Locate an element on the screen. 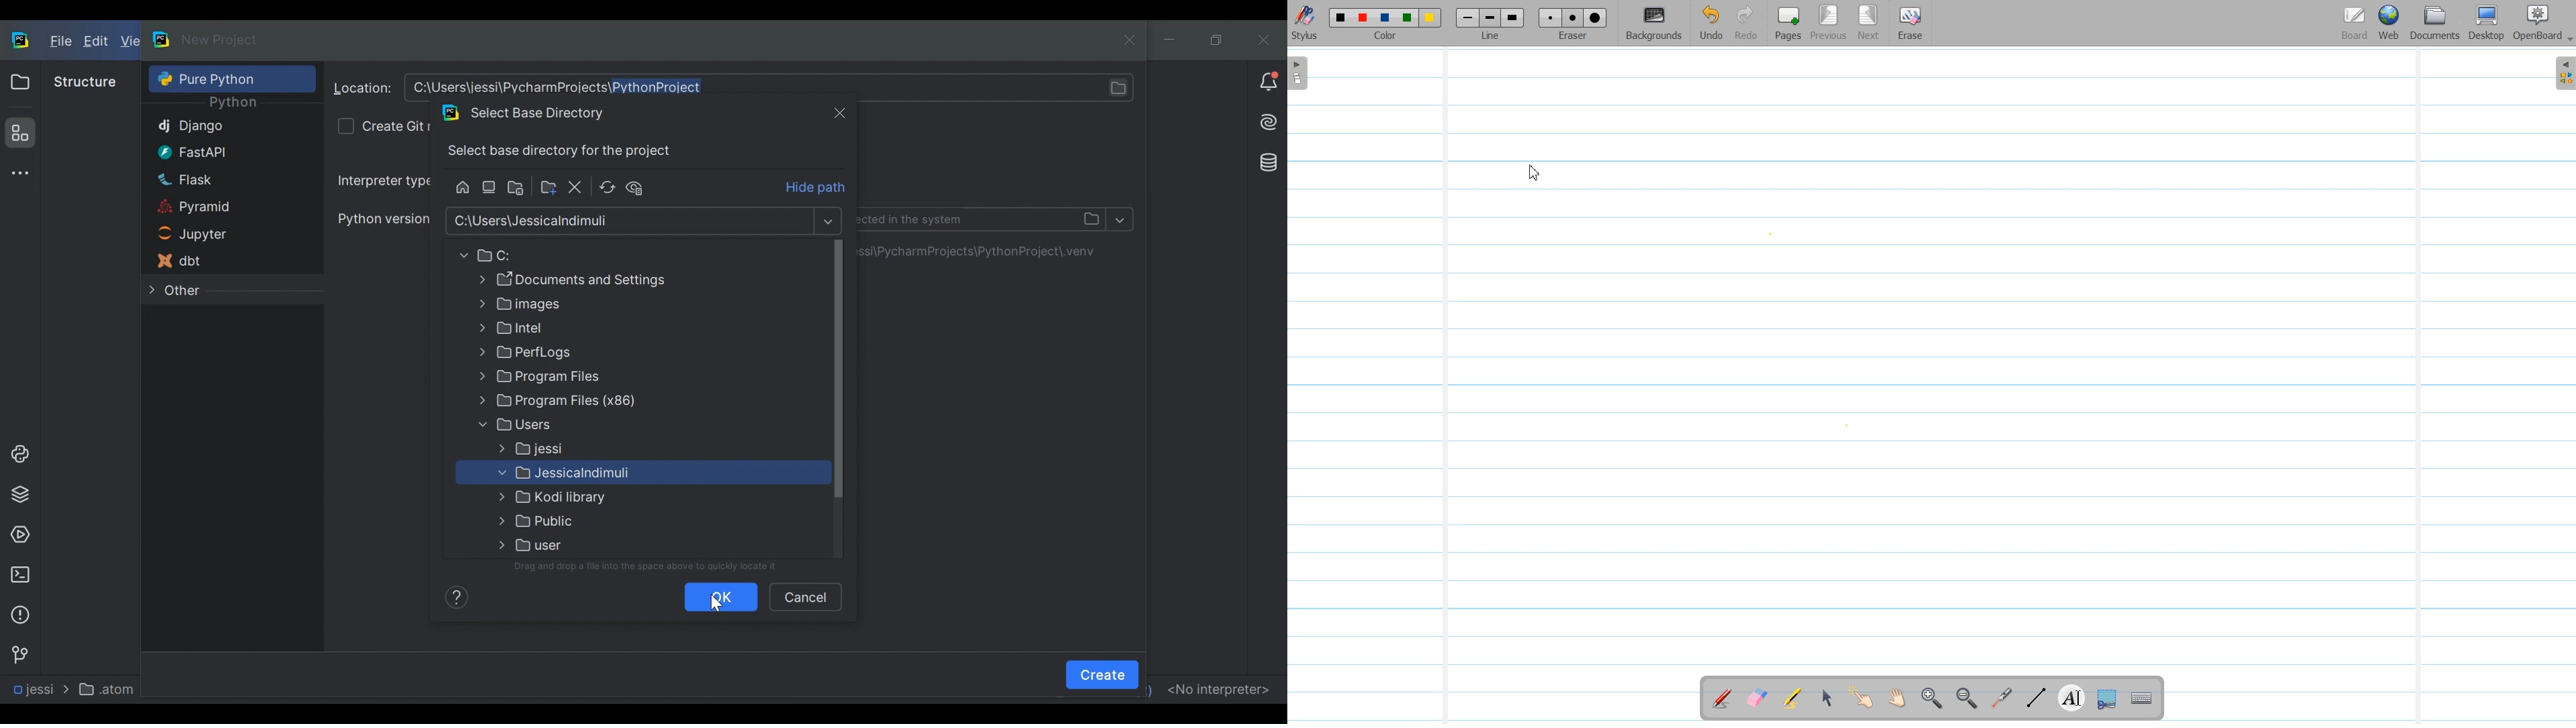 The height and width of the screenshot is (728, 2576). Select base directory for the project is located at coordinates (564, 152).